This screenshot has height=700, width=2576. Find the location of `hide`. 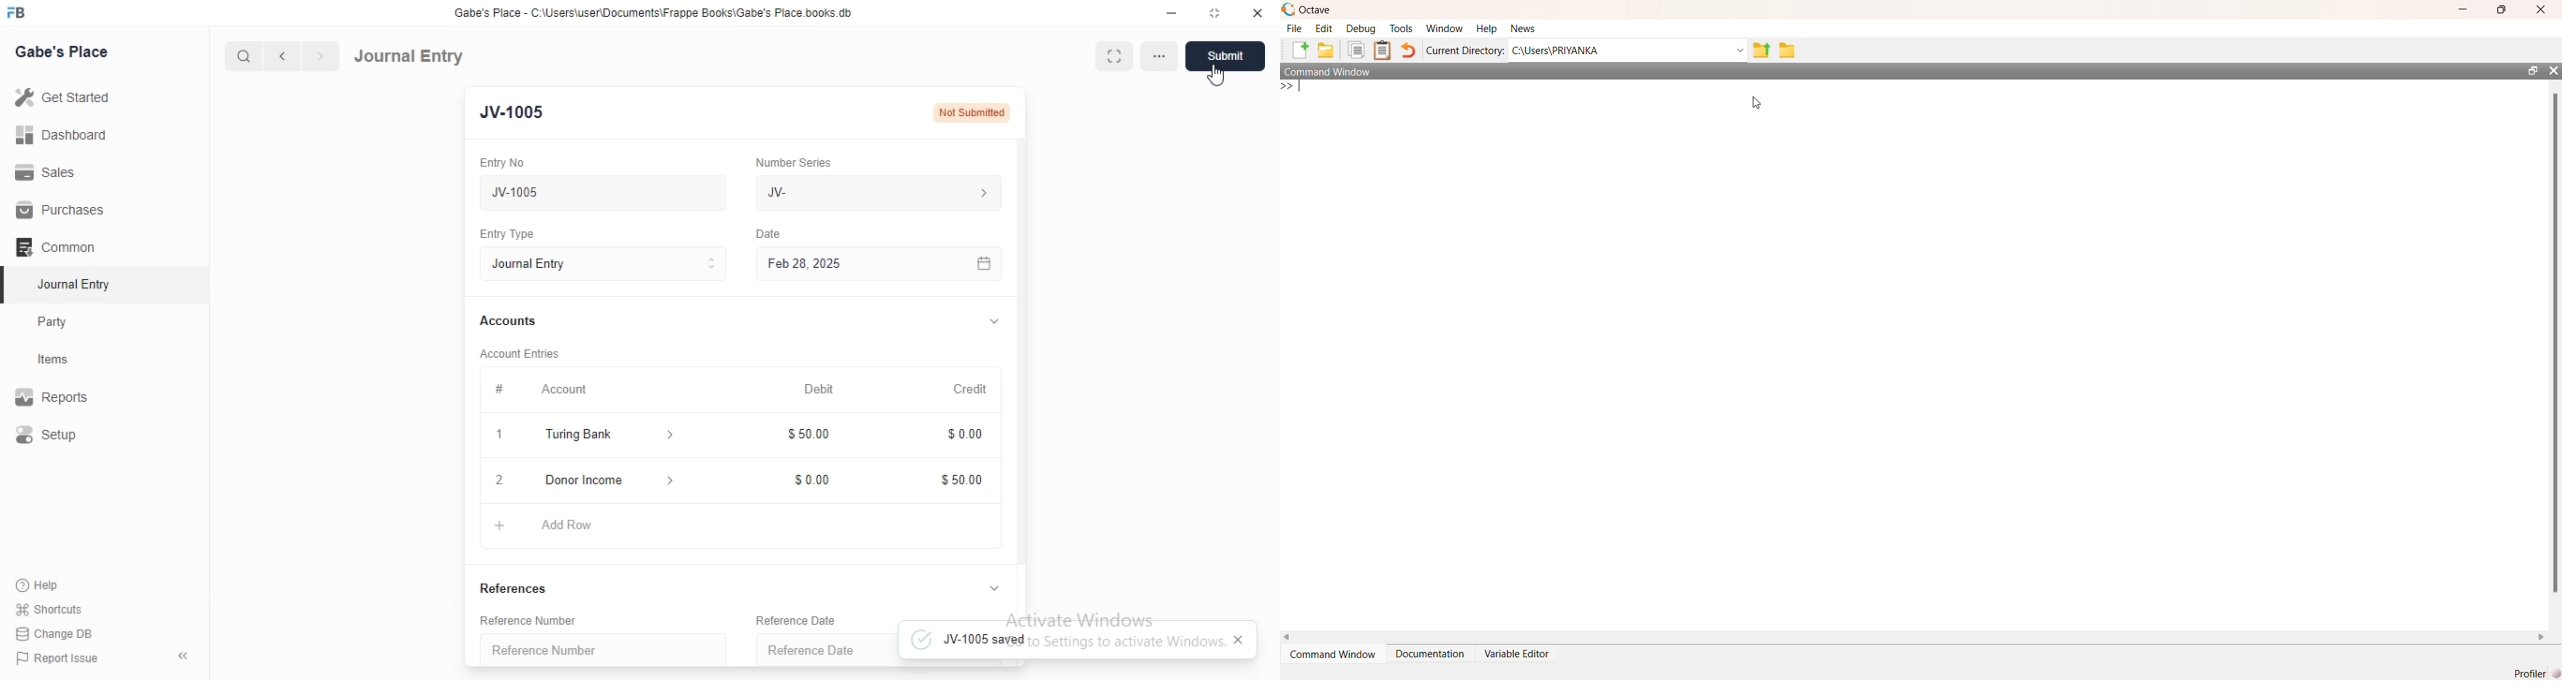

hide is located at coordinates (179, 657).